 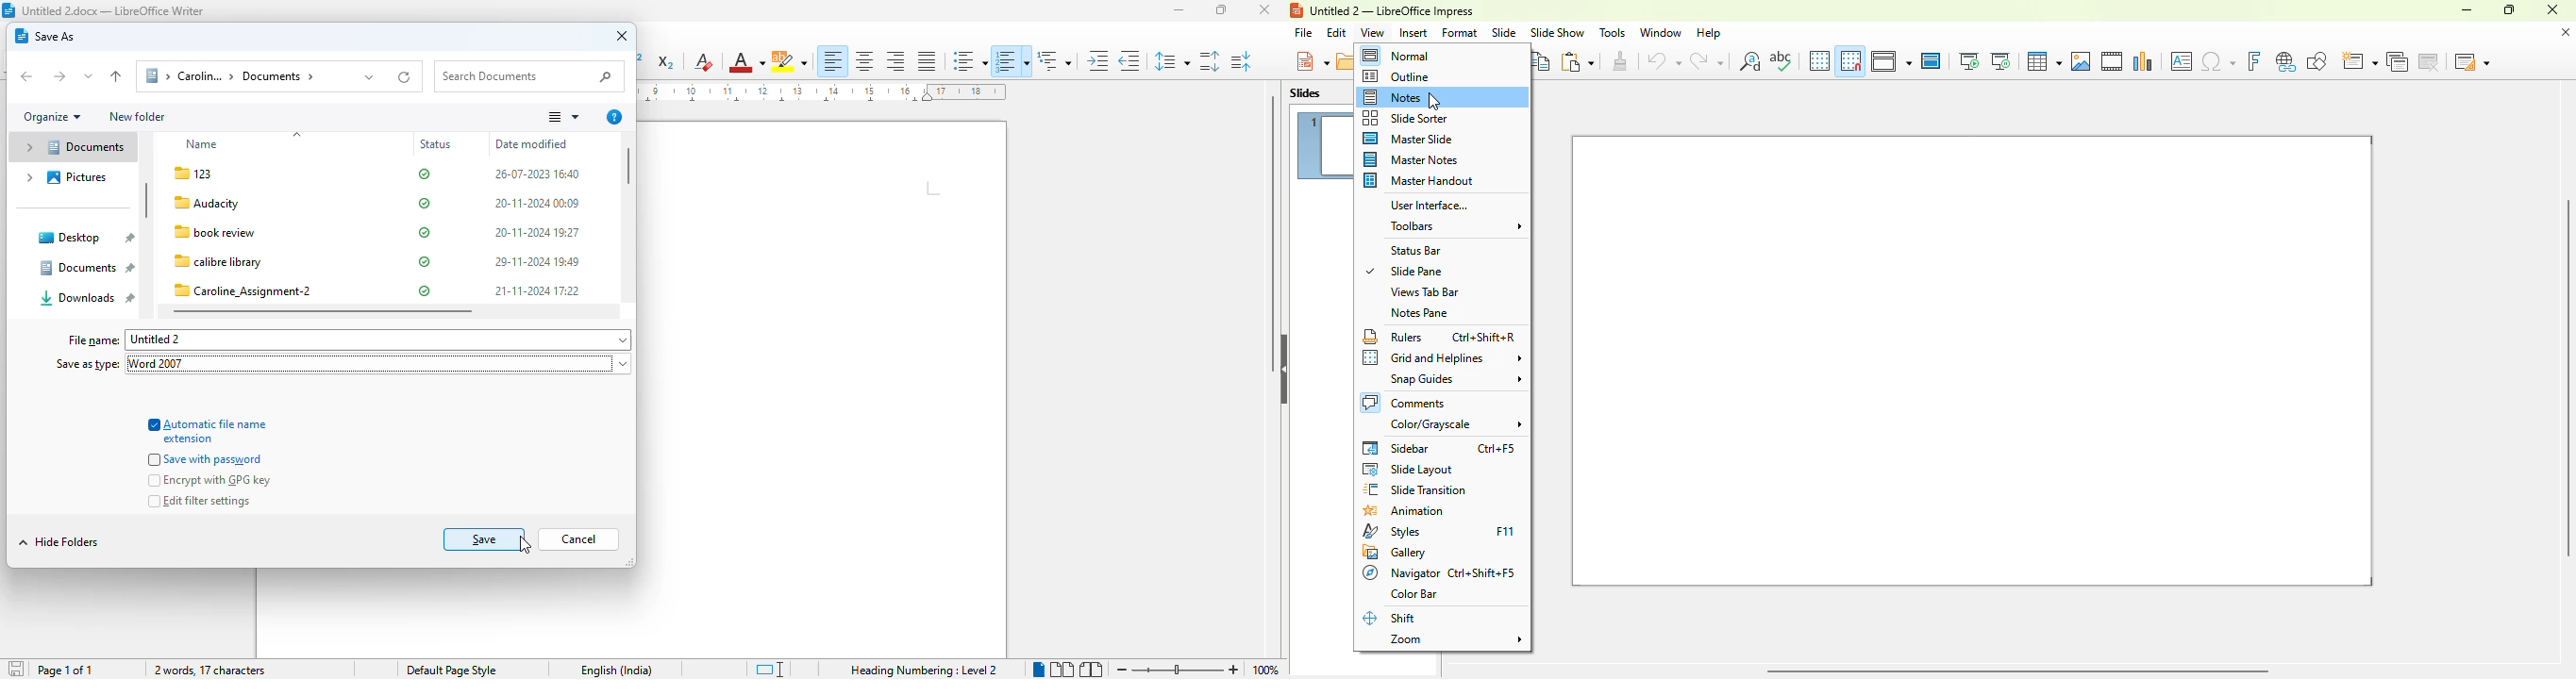 What do you see at coordinates (1456, 638) in the screenshot?
I see `zoom` at bounding box center [1456, 638].